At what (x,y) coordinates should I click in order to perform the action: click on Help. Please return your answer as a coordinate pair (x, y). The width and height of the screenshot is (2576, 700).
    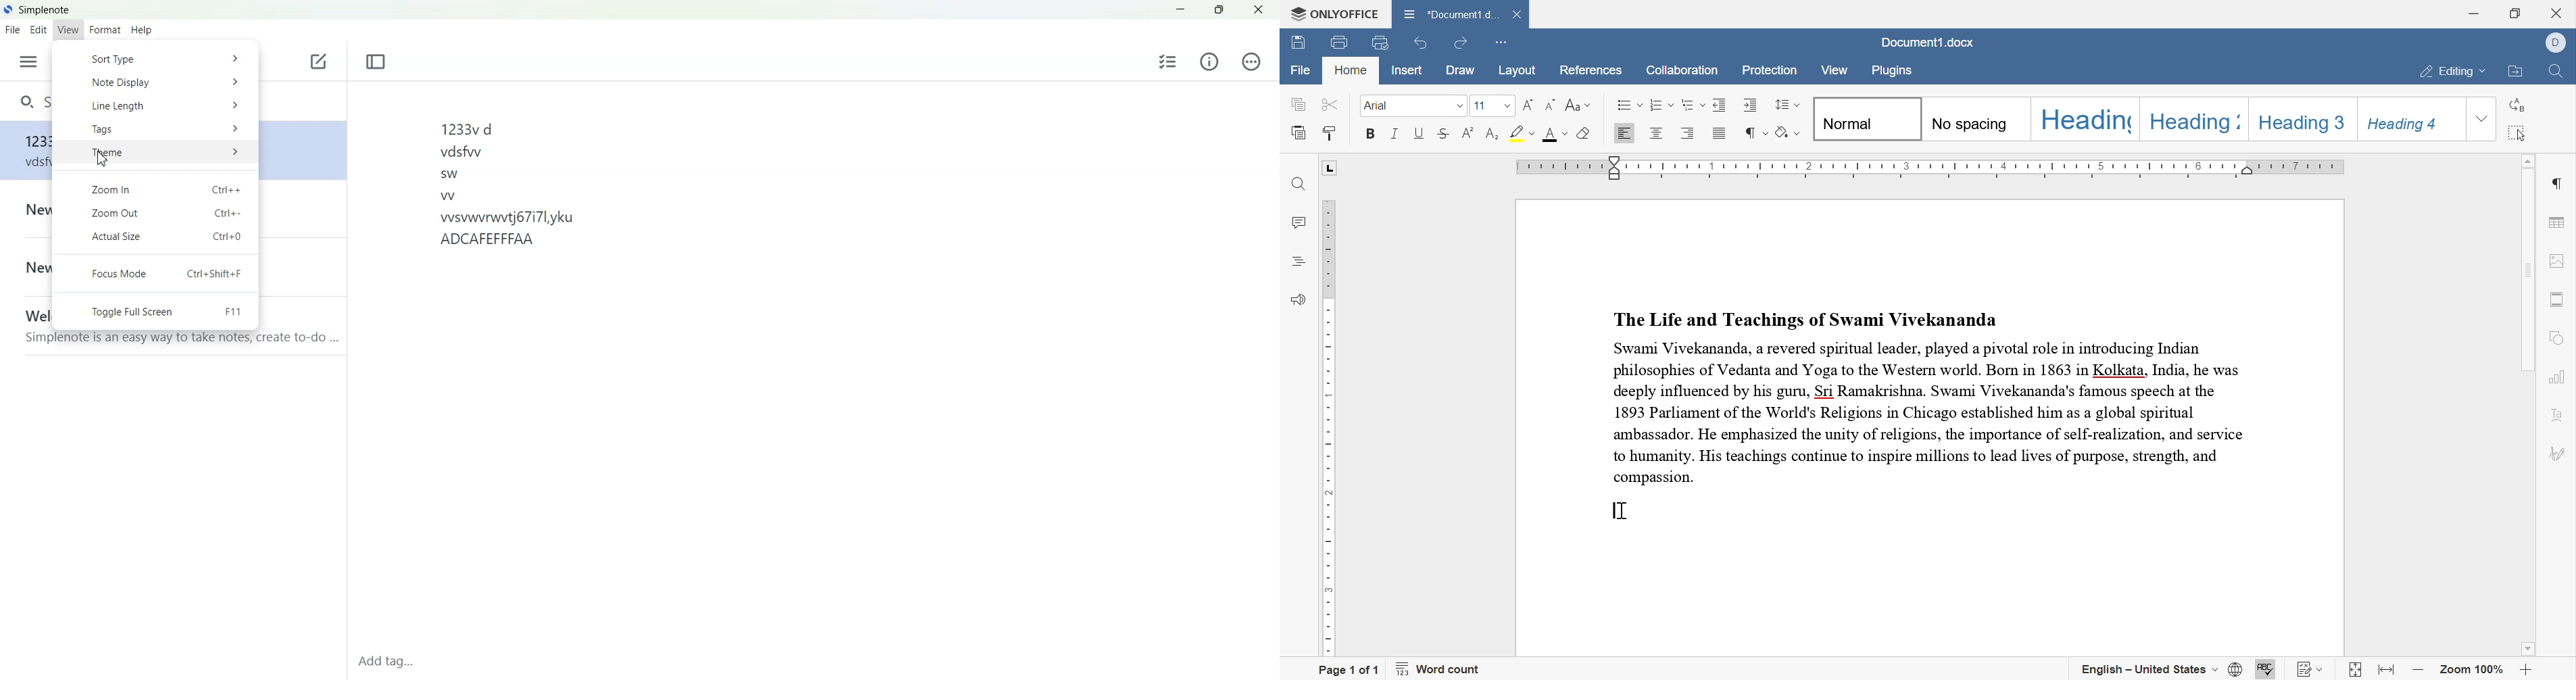
    Looking at the image, I should click on (142, 31).